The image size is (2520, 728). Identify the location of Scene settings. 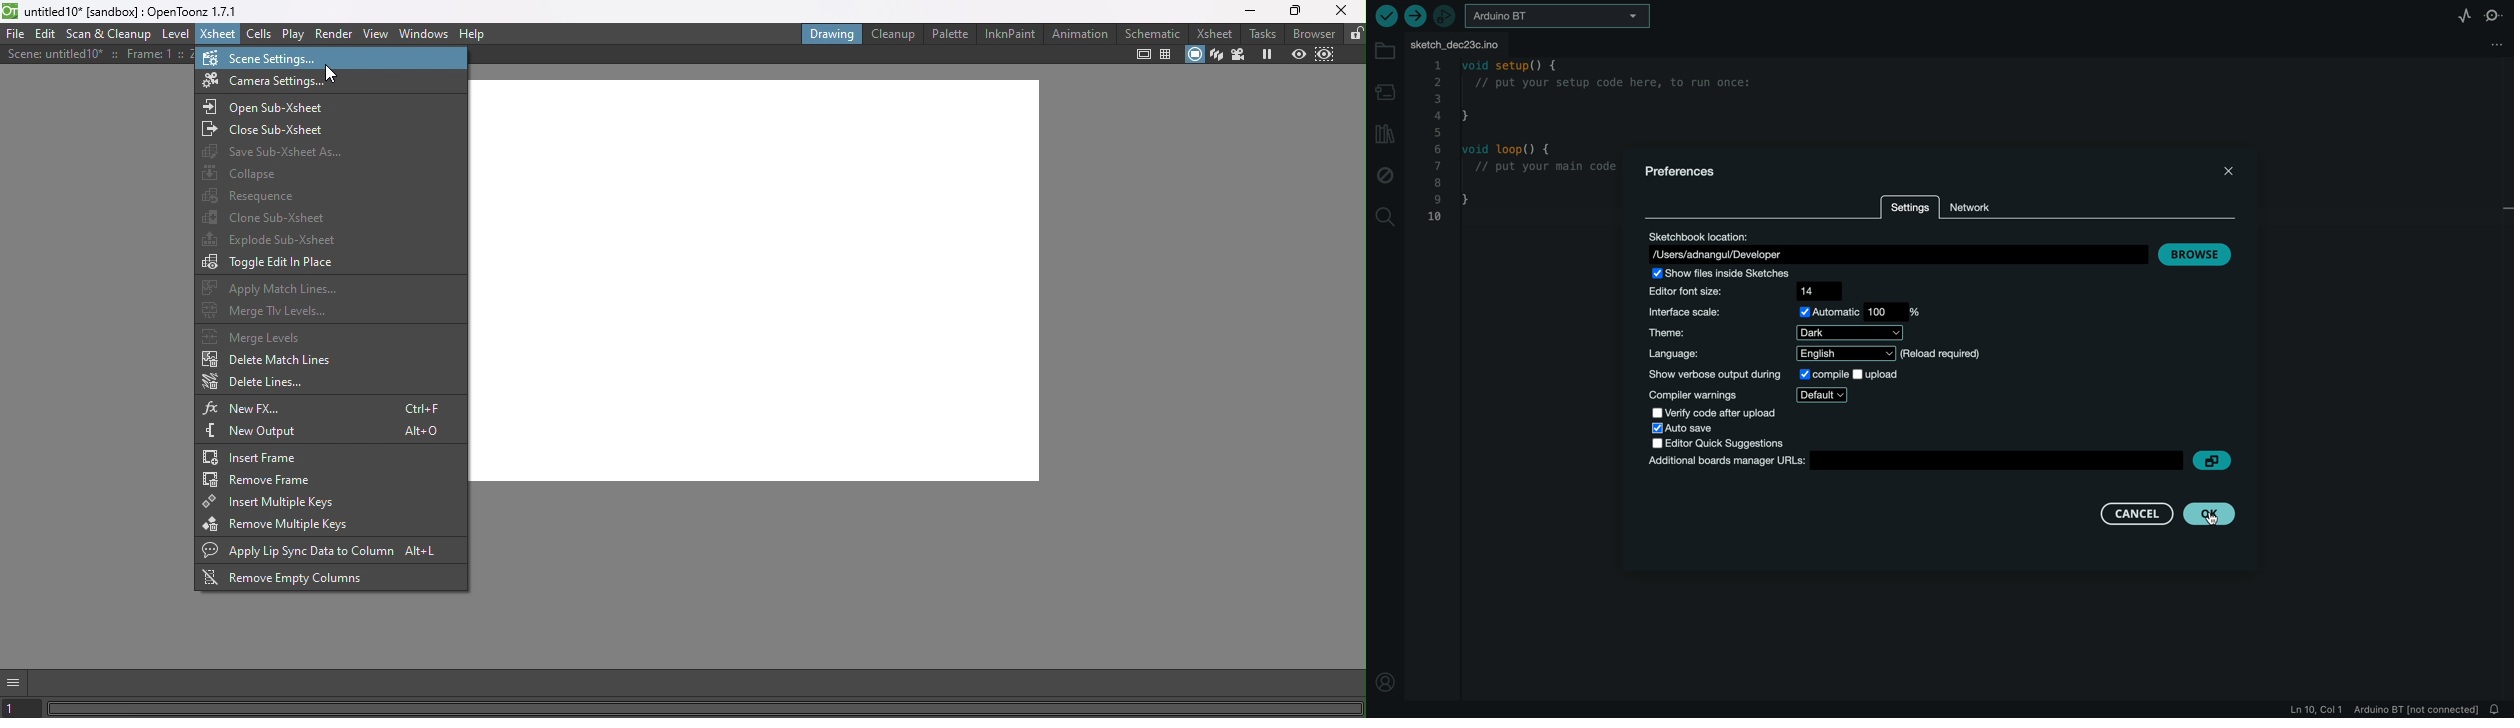
(258, 59).